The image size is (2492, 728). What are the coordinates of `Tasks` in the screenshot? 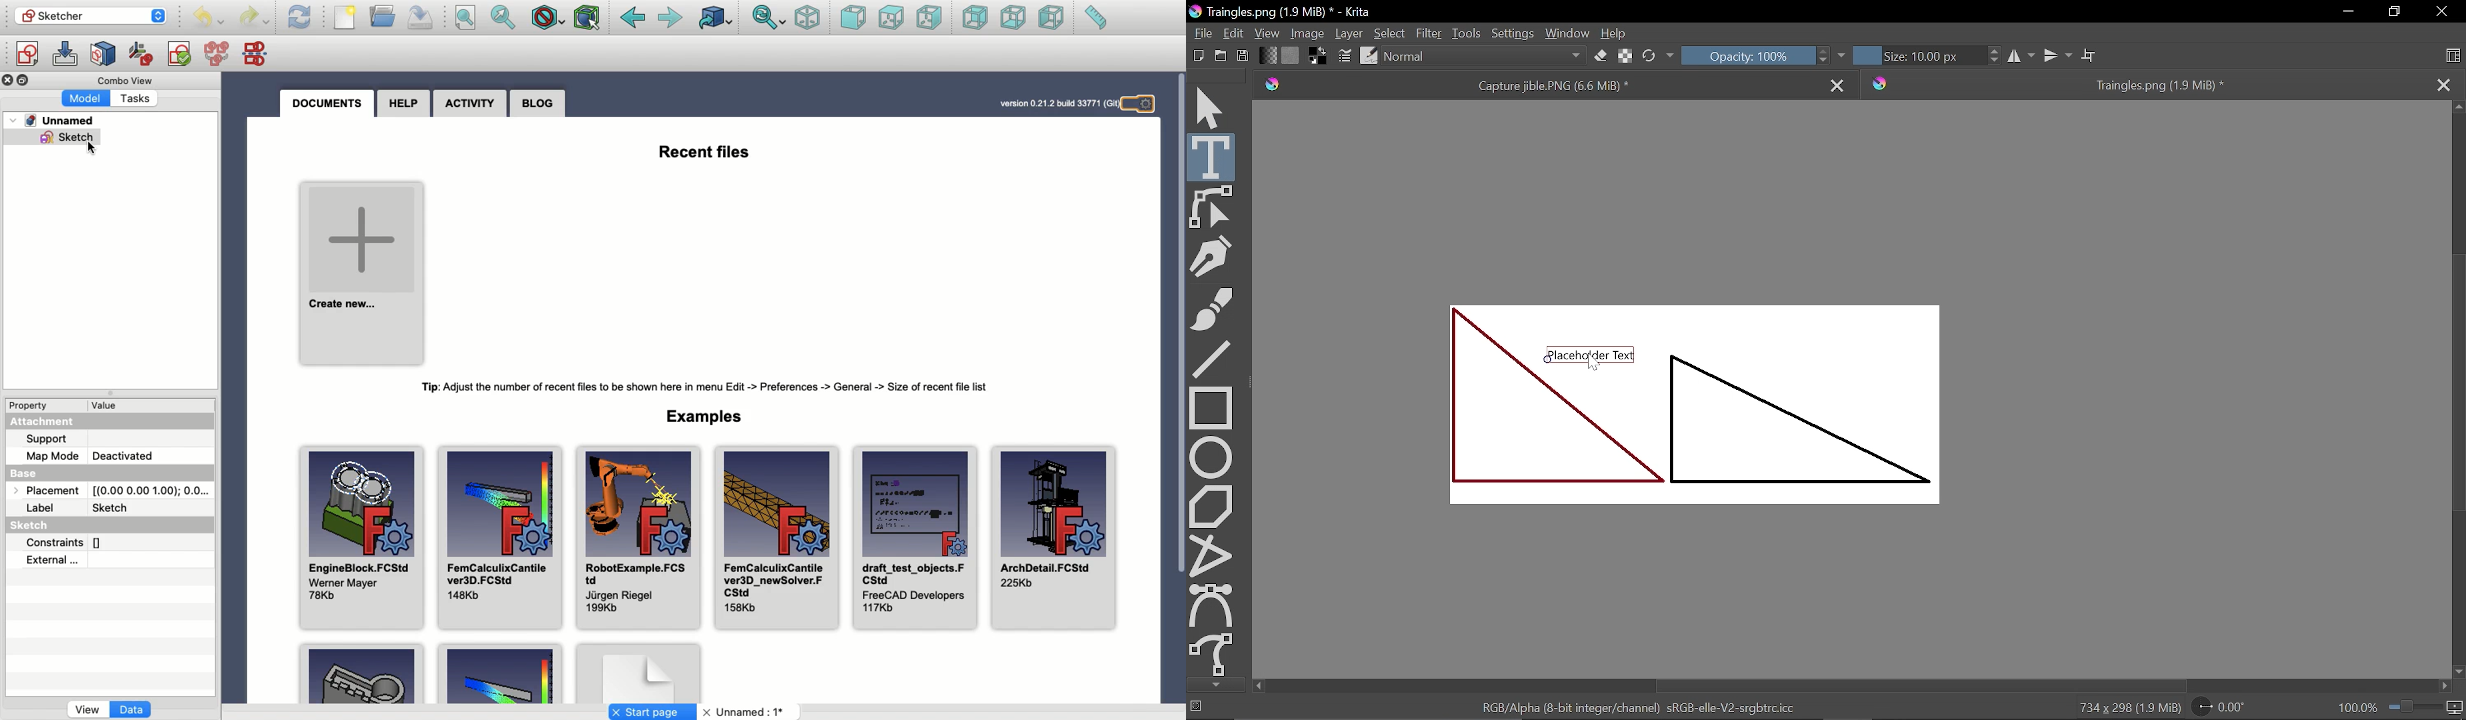 It's located at (139, 97).